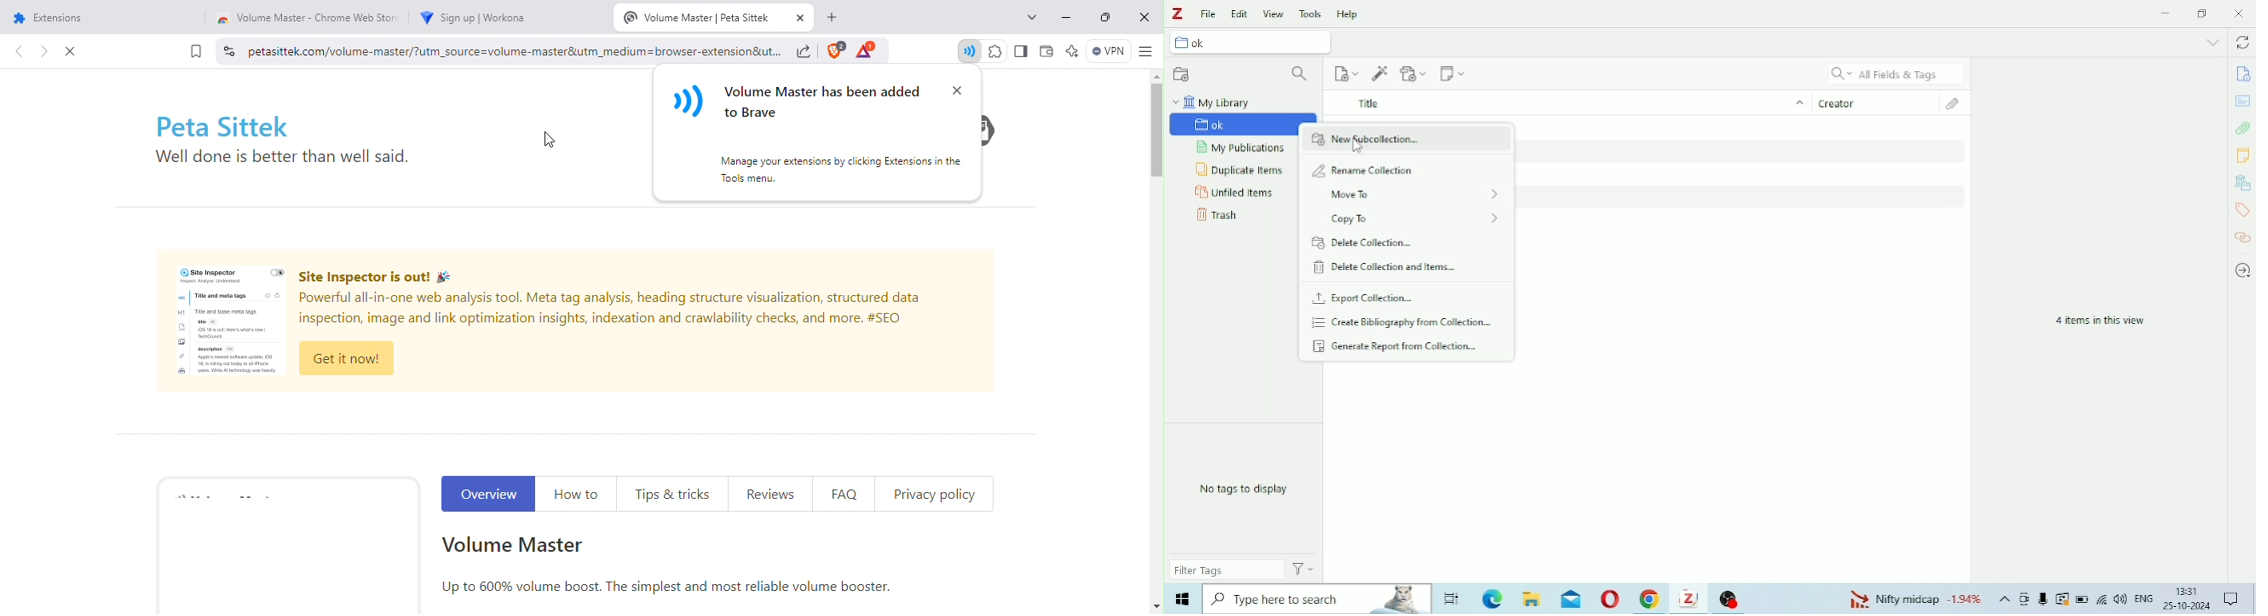 This screenshot has height=616, width=2268. Describe the element at coordinates (2189, 591) in the screenshot. I see `13:31` at that location.